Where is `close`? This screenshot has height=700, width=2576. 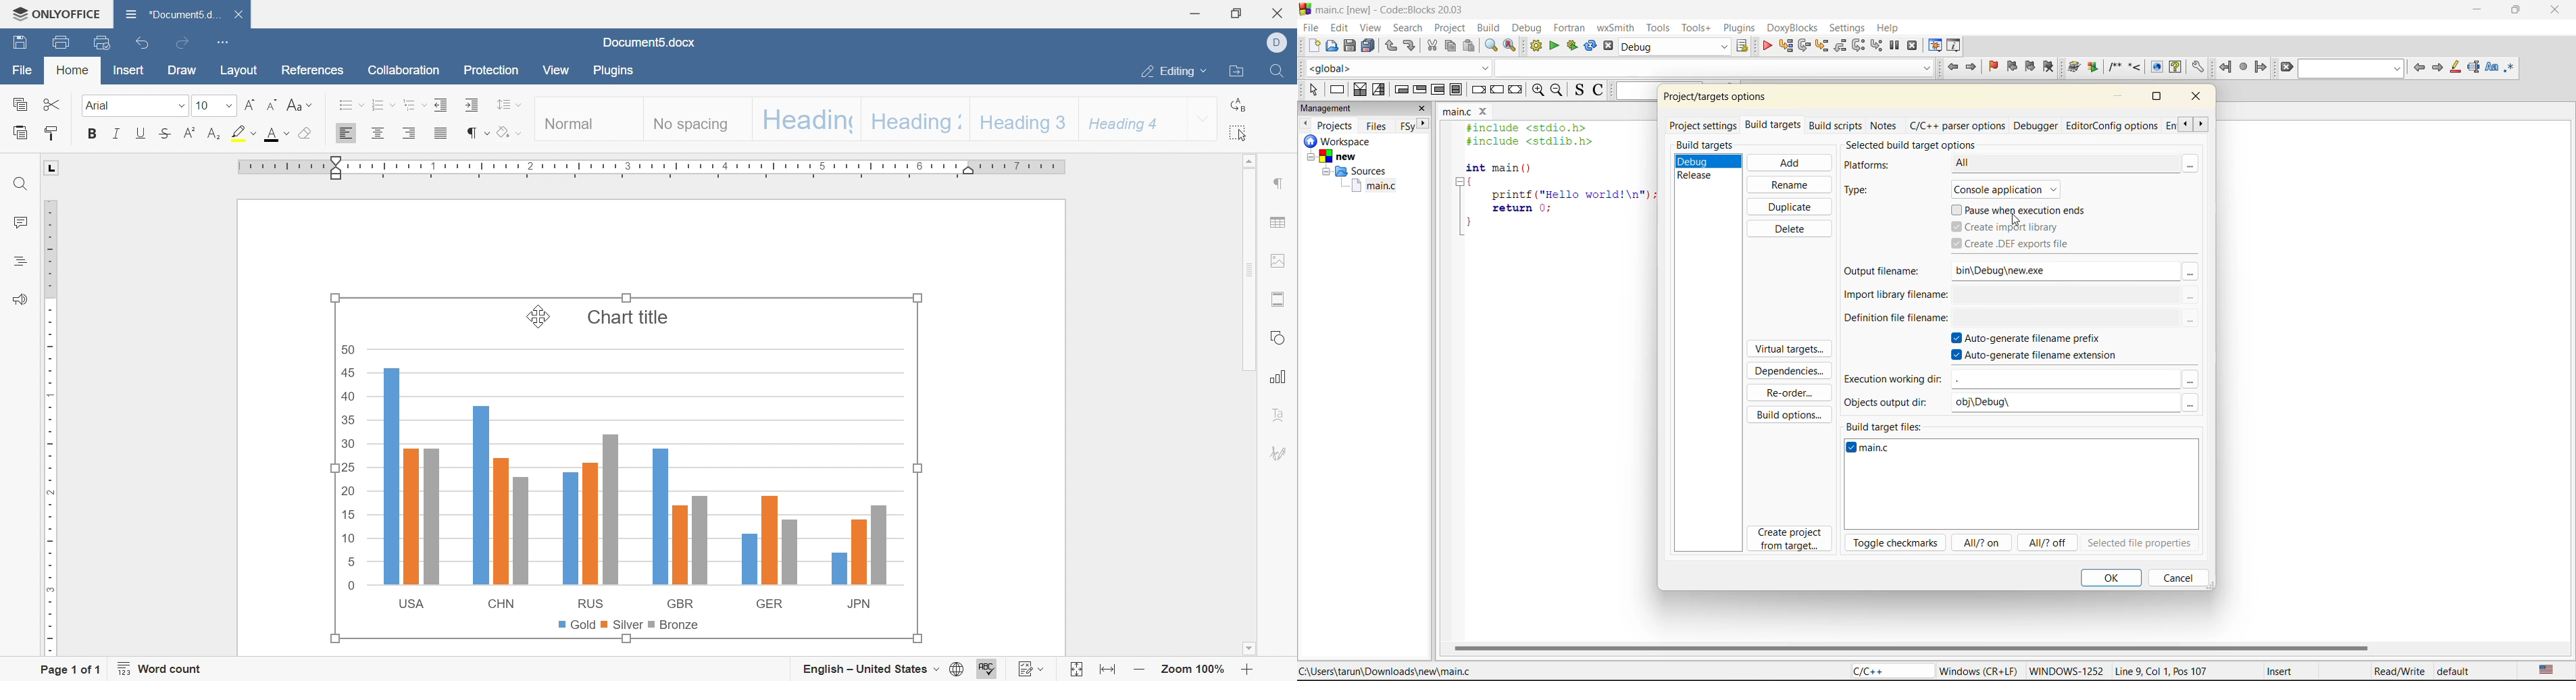 close is located at coordinates (240, 14).